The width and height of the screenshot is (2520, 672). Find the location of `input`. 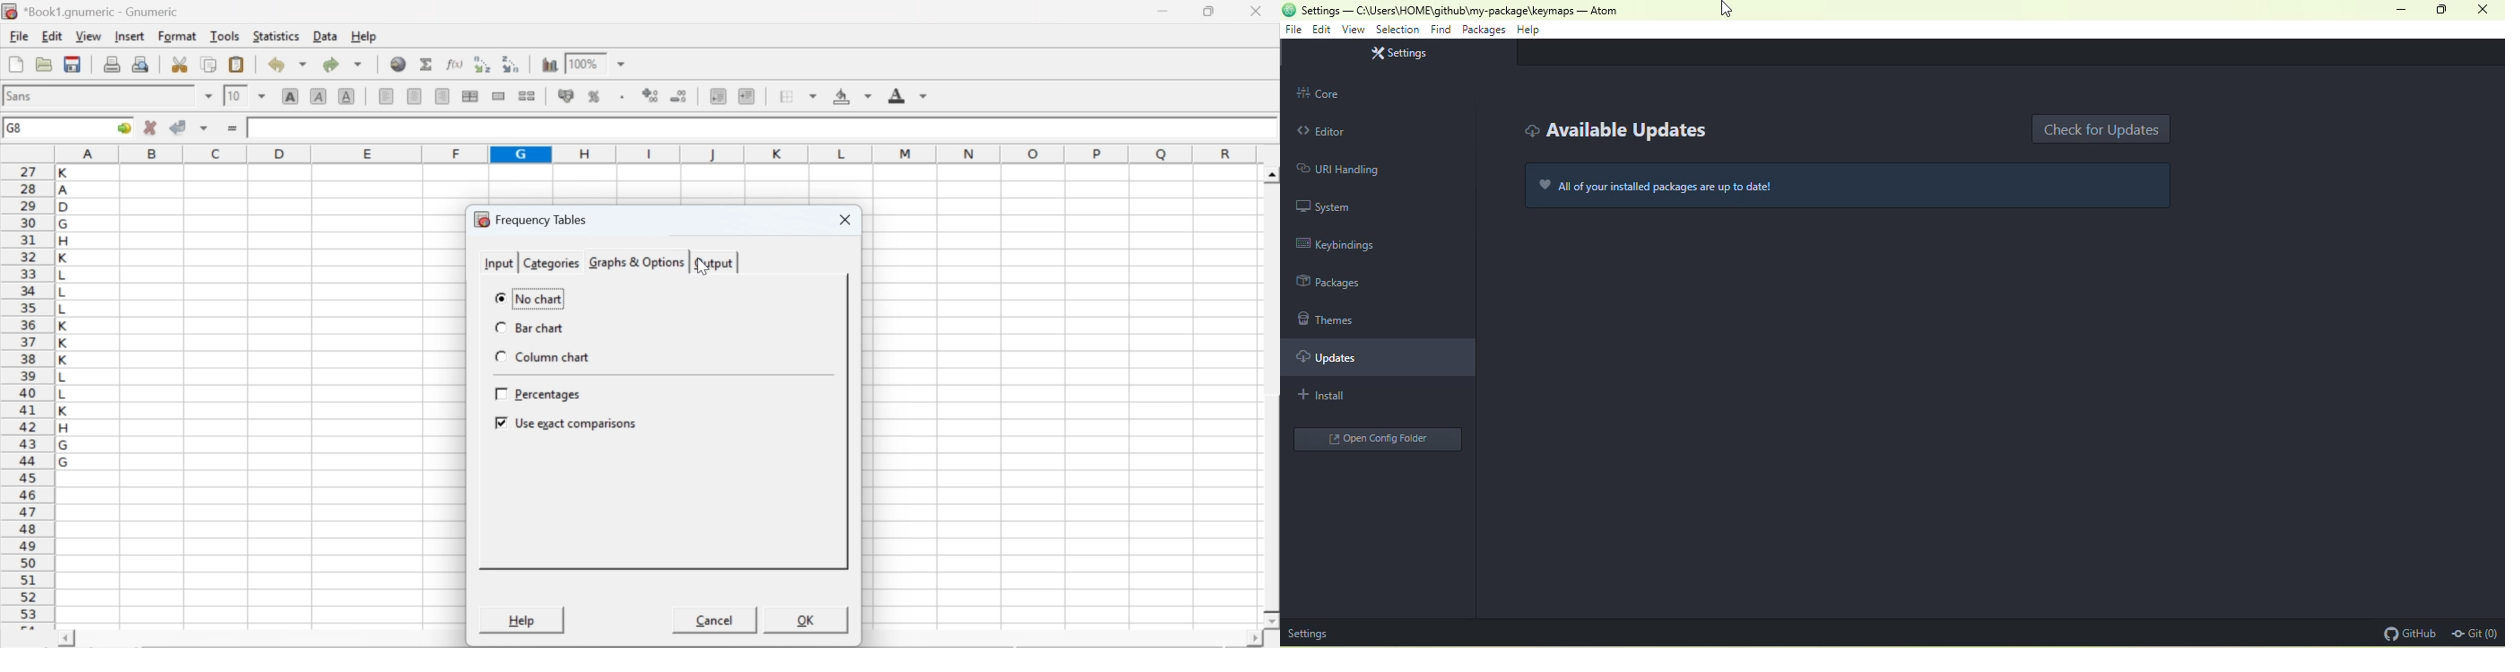

input is located at coordinates (497, 261).